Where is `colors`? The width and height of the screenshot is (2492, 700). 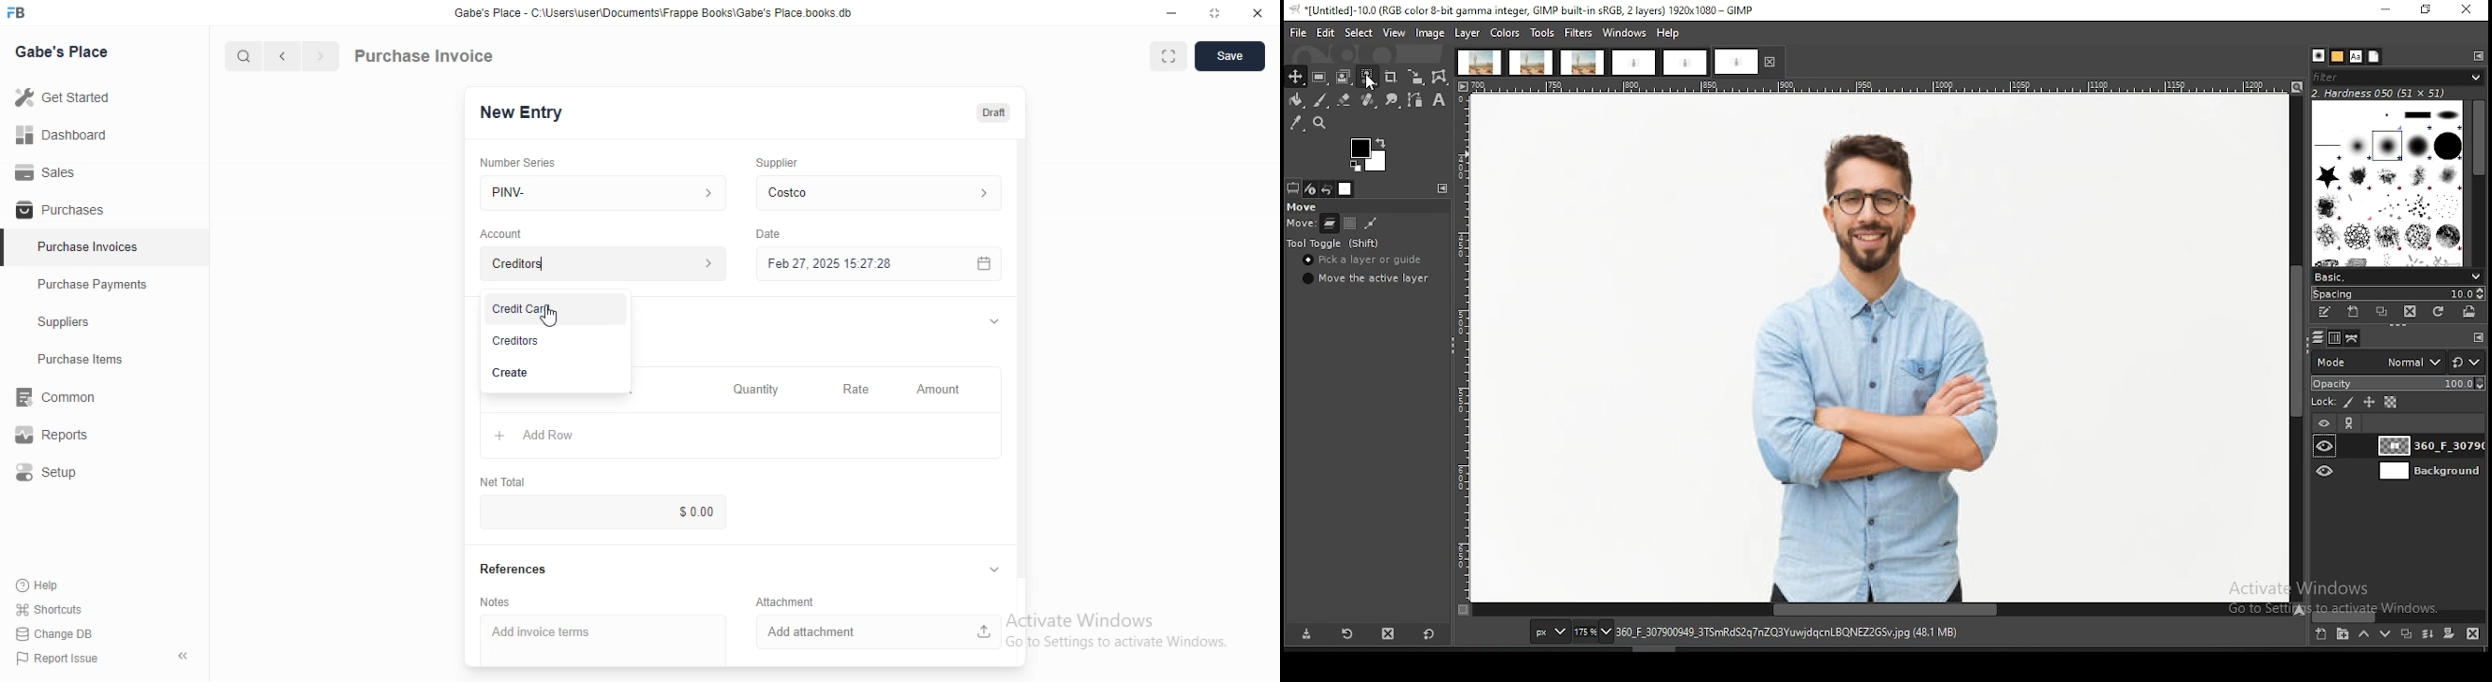
colors is located at coordinates (1504, 33).